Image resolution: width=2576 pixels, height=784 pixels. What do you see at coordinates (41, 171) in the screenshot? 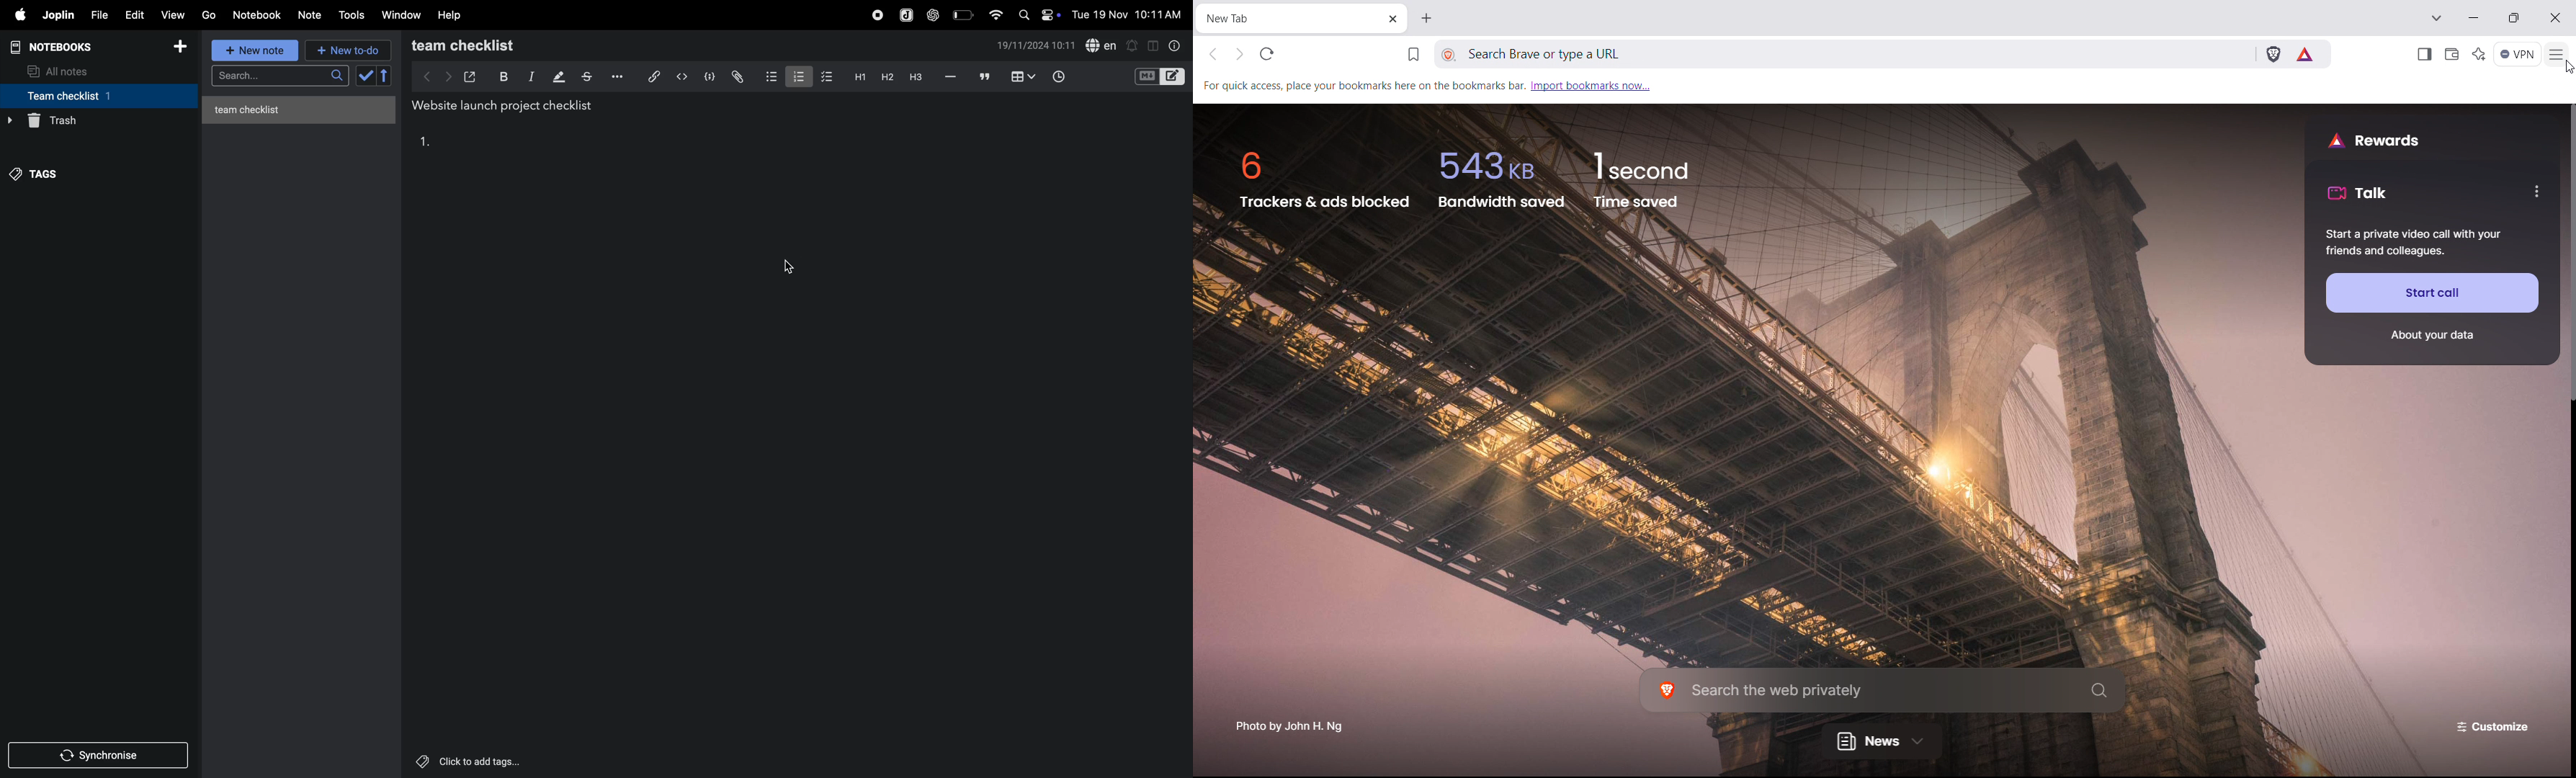
I see `tags` at bounding box center [41, 171].